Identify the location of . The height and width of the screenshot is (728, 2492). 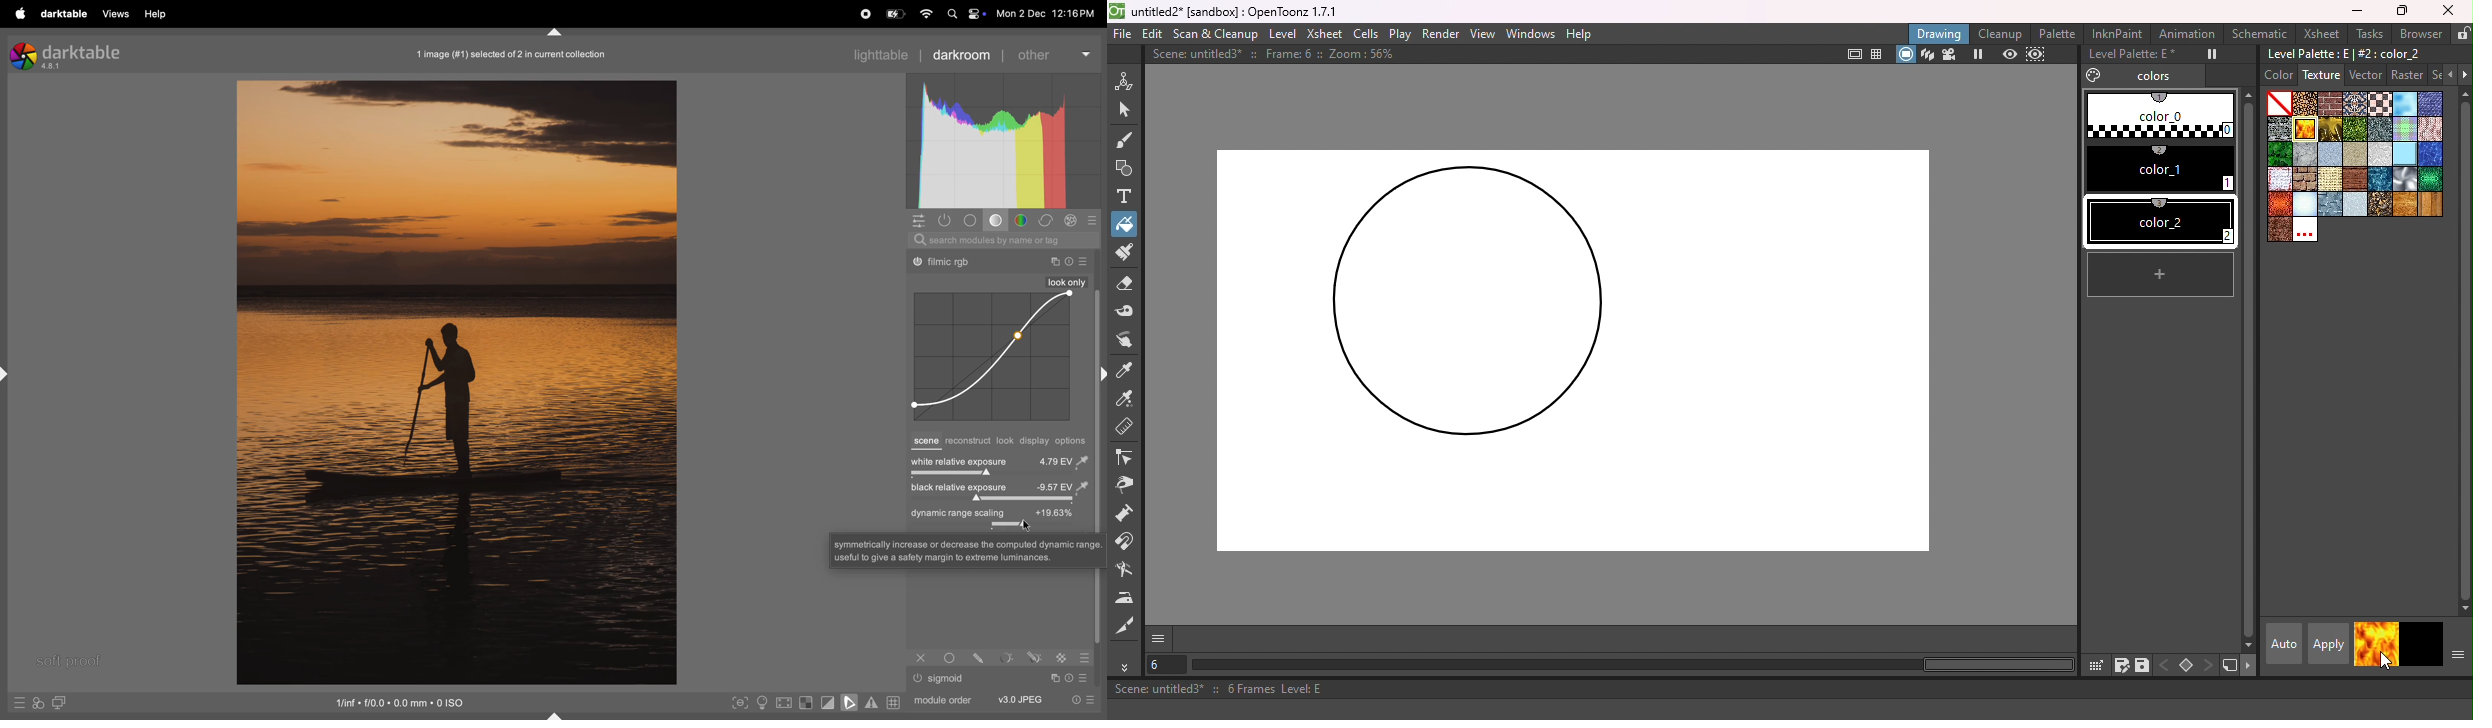
(1071, 677).